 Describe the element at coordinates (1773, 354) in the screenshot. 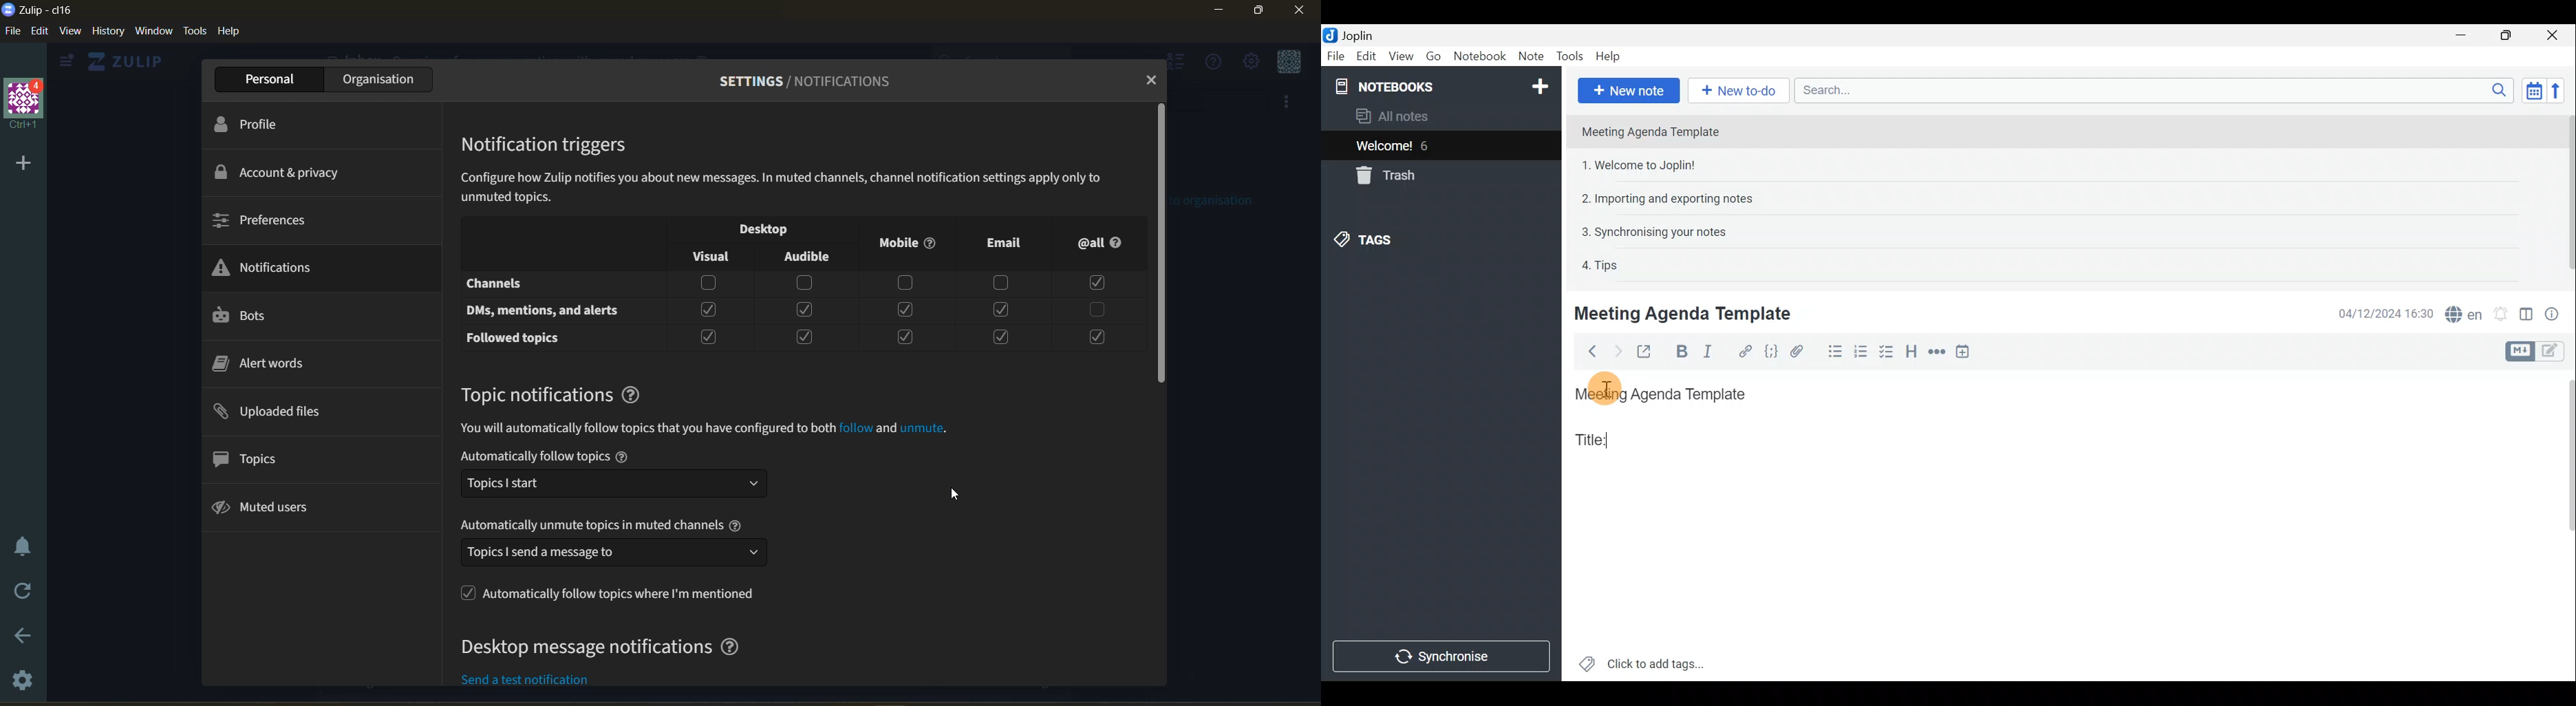

I see `Code` at that location.